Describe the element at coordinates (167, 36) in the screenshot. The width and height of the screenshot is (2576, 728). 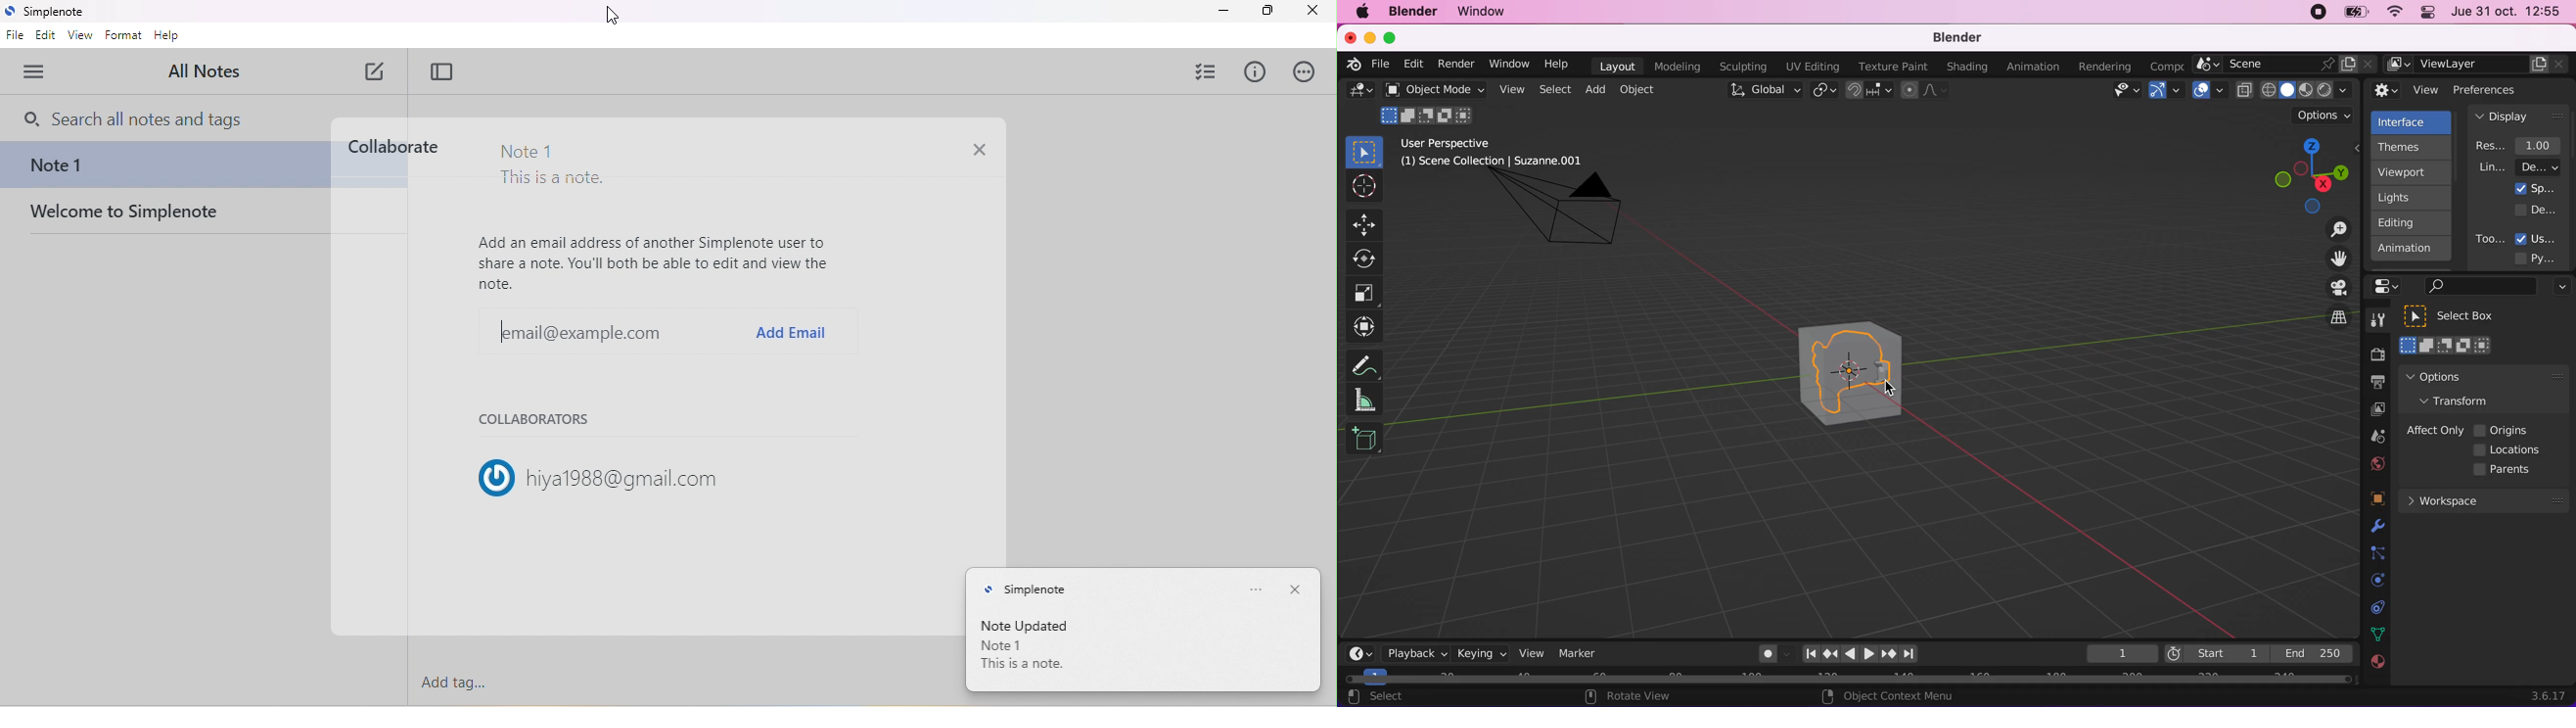
I see `help` at that location.